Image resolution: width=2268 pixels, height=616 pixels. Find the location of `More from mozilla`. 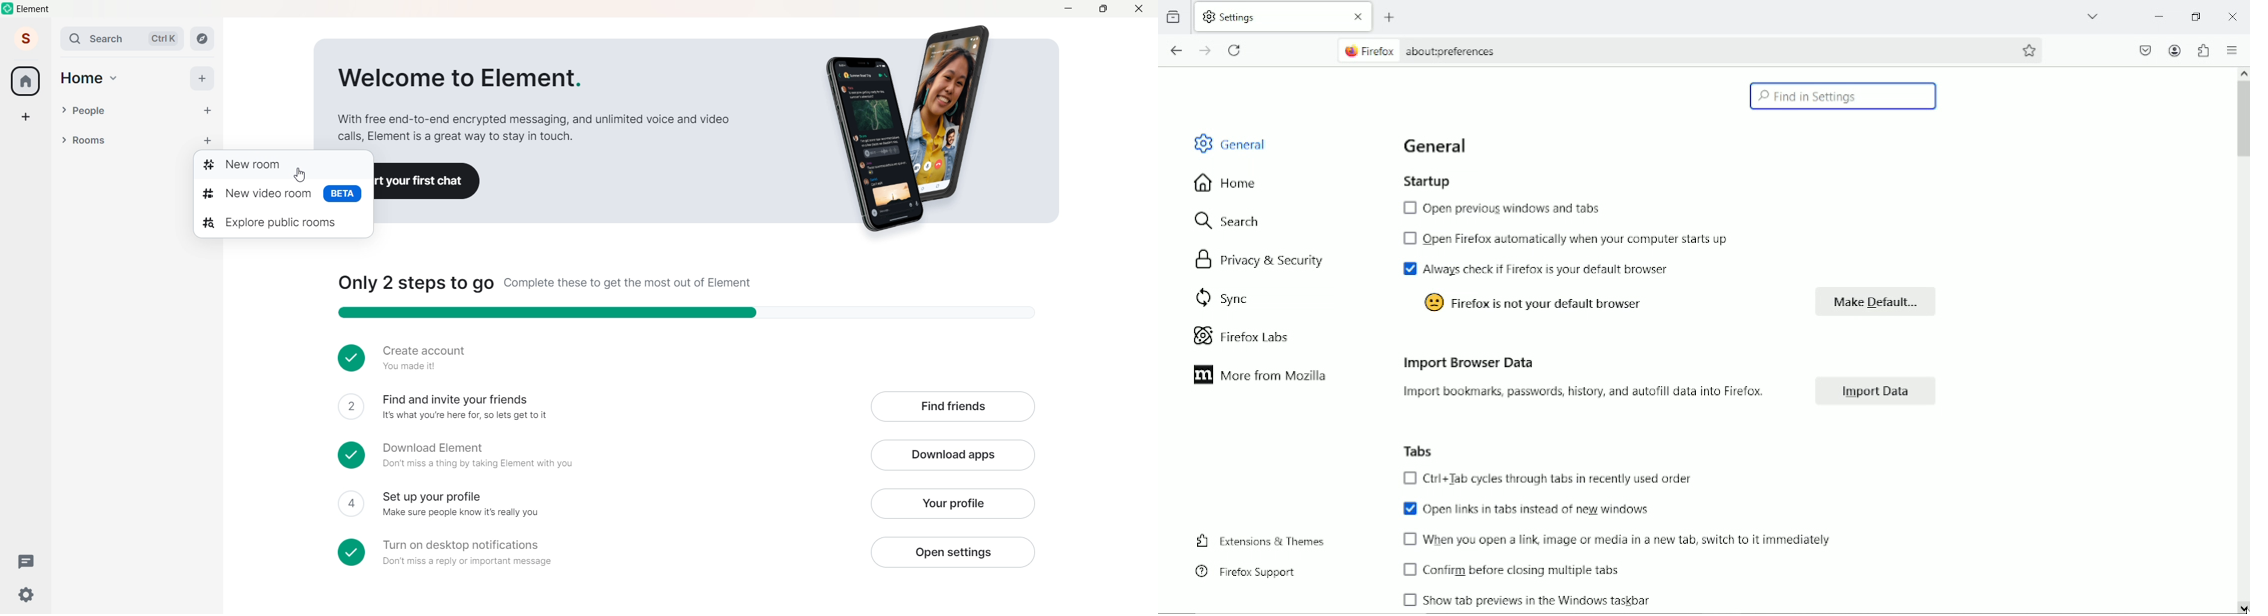

More from mozilla is located at coordinates (1263, 374).